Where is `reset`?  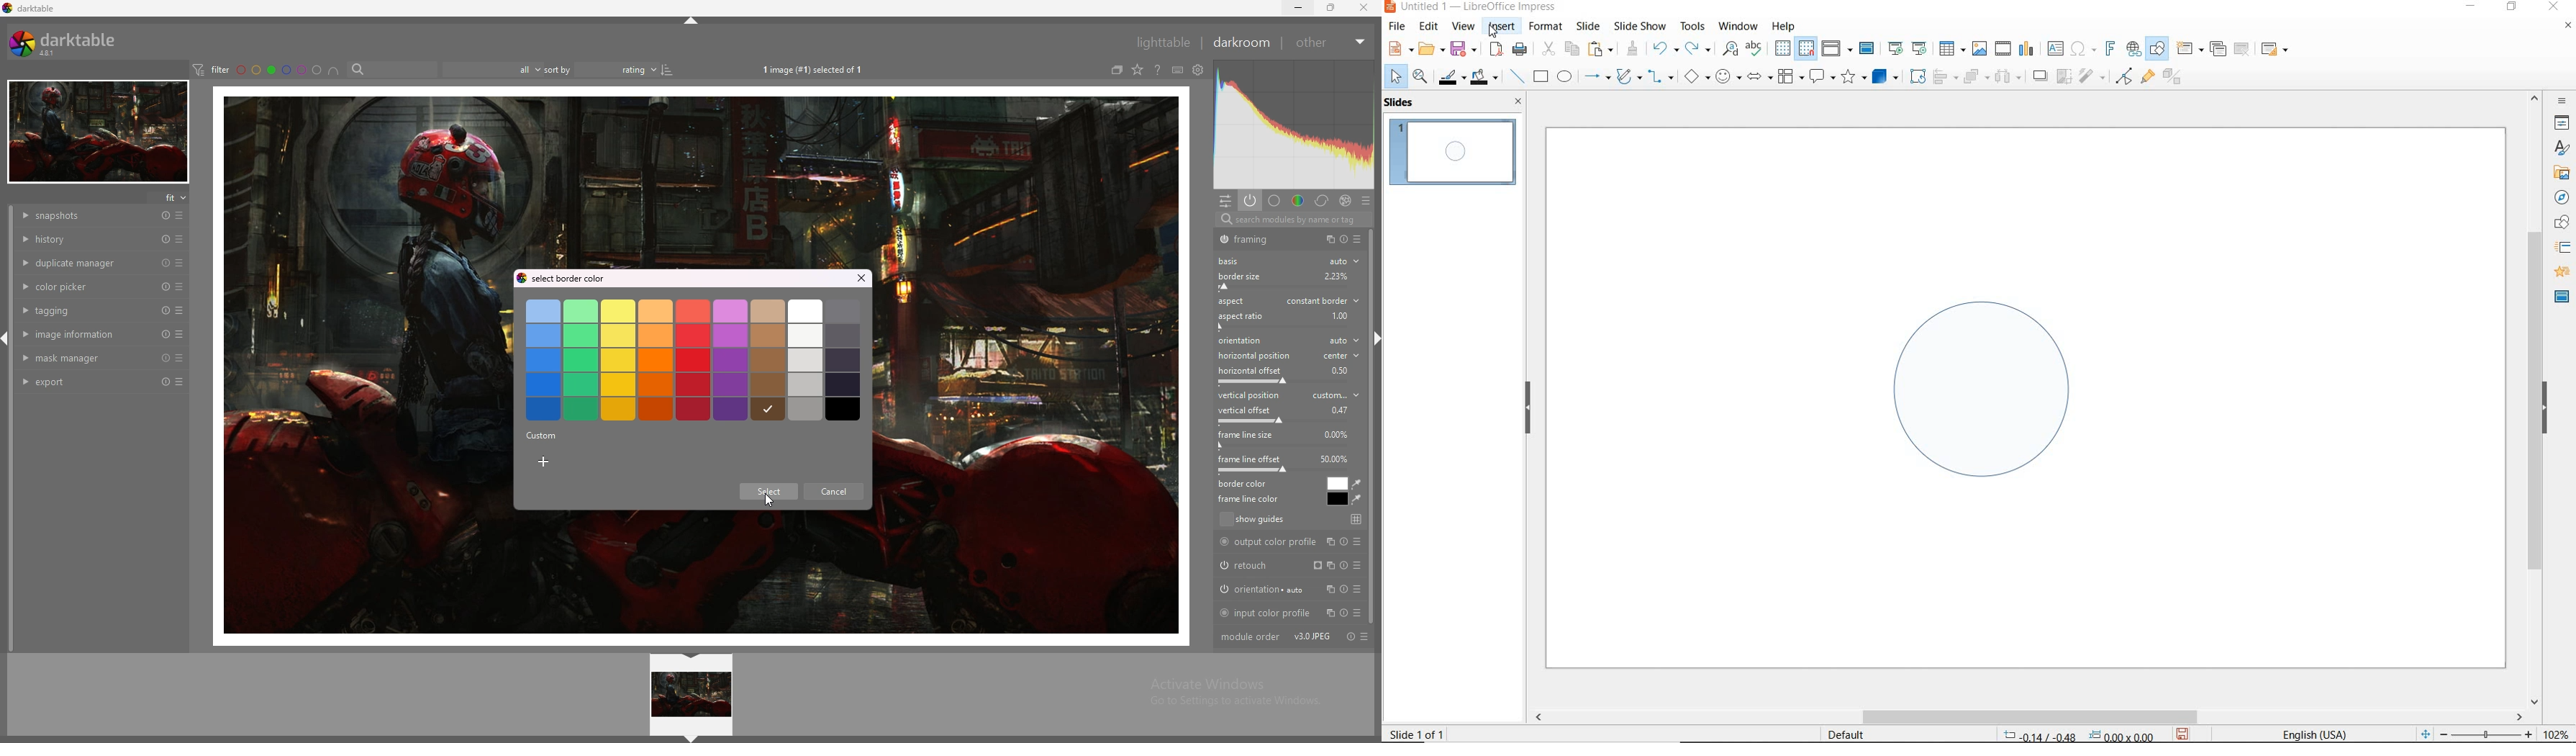 reset is located at coordinates (165, 310).